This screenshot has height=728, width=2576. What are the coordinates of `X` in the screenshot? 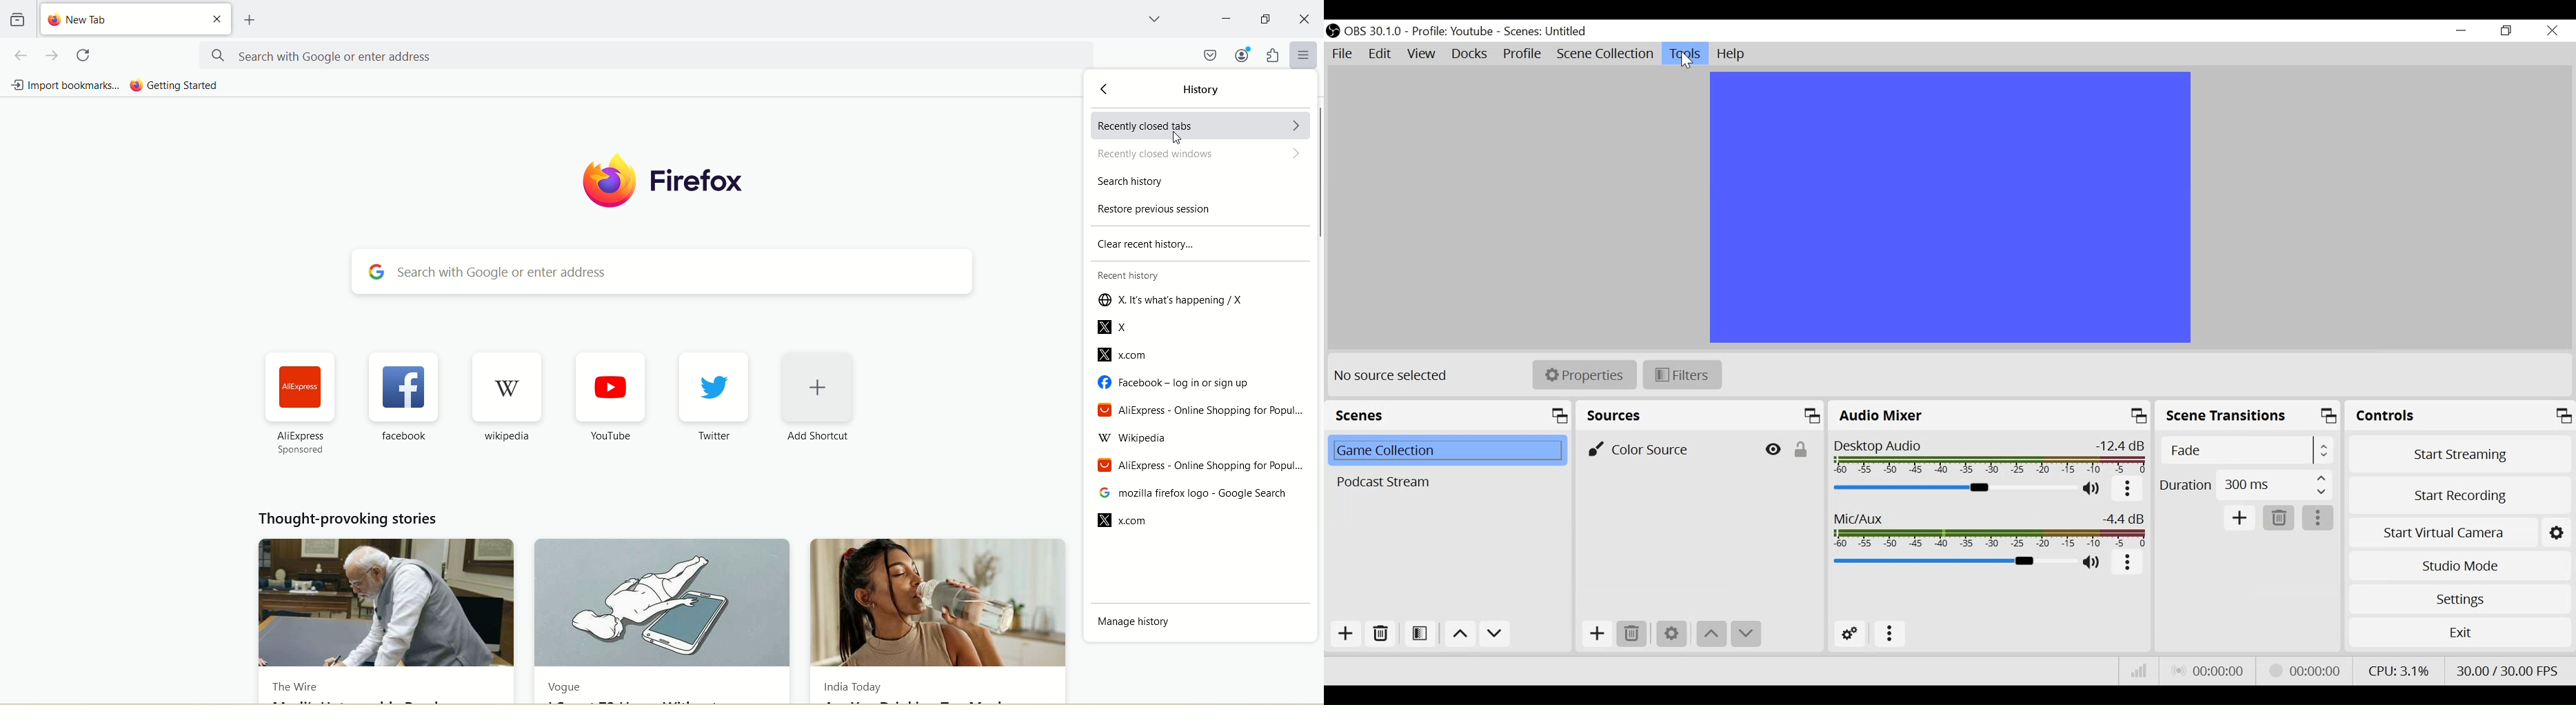 It's located at (1201, 328).